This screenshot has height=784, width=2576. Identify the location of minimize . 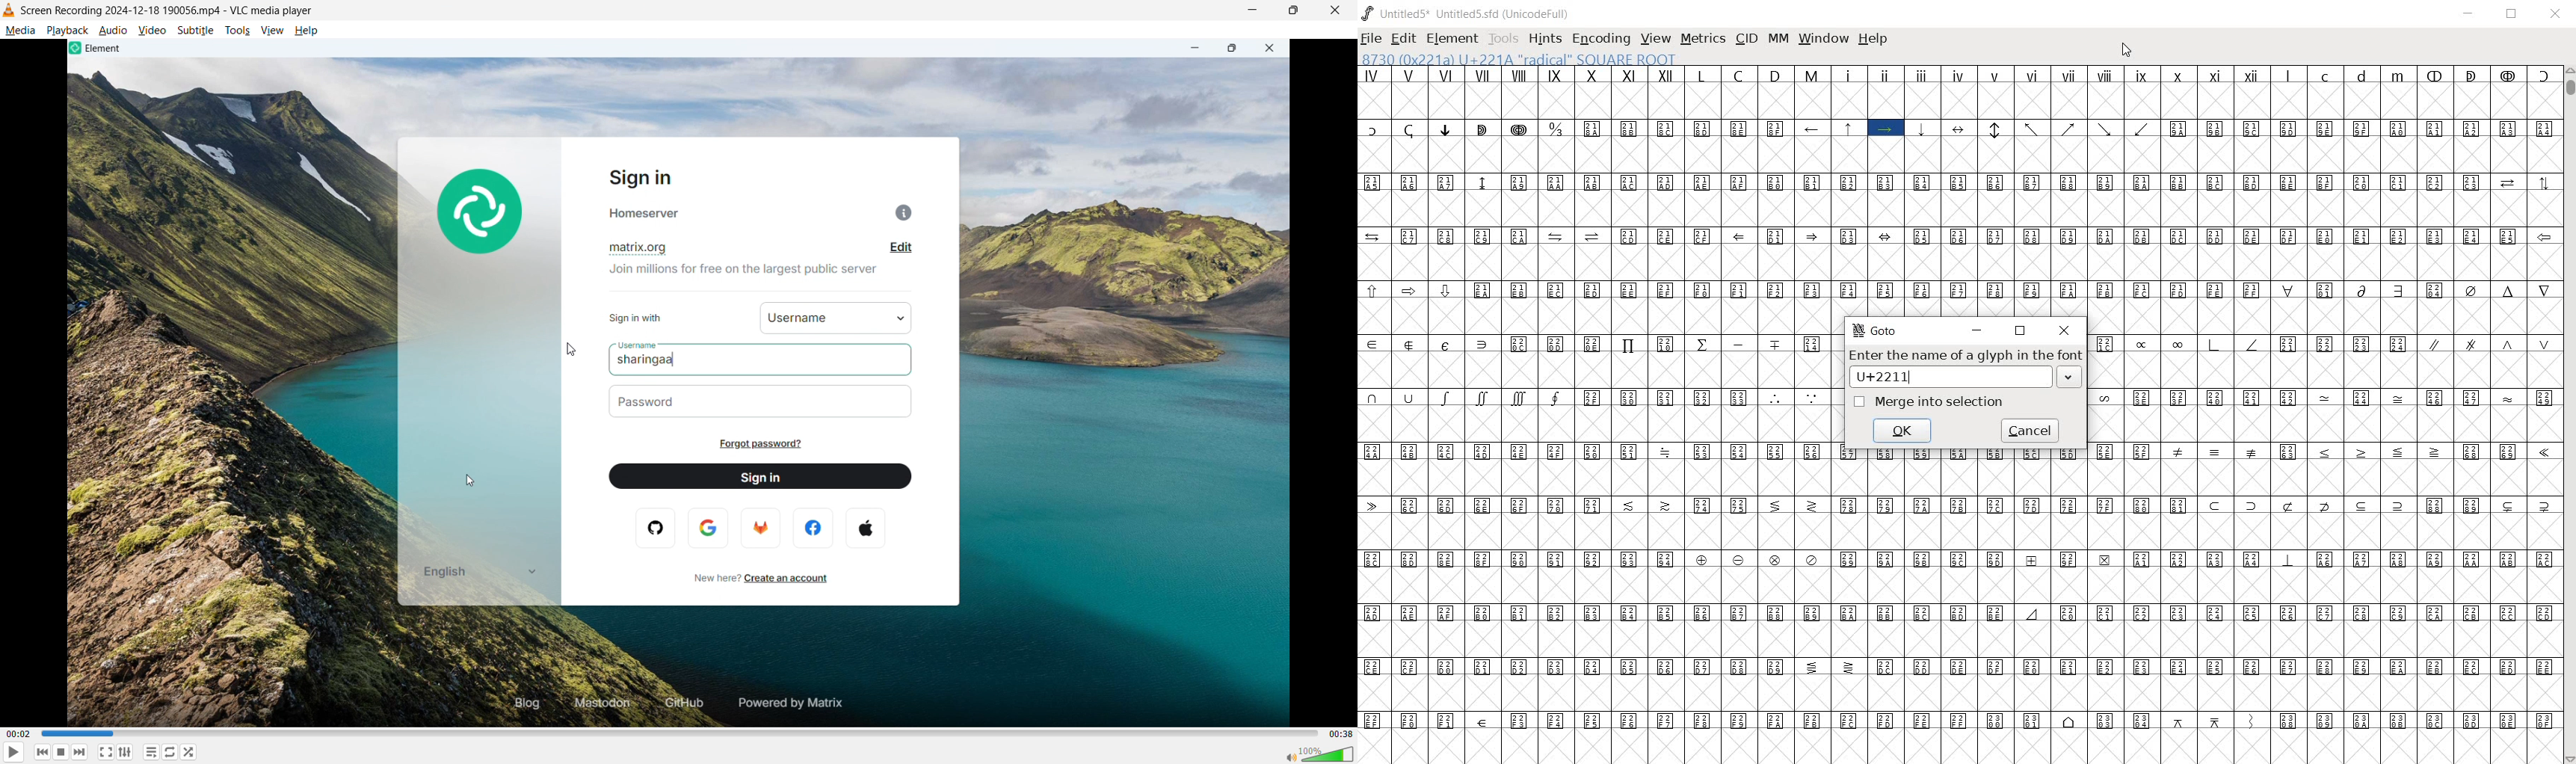
(1255, 11).